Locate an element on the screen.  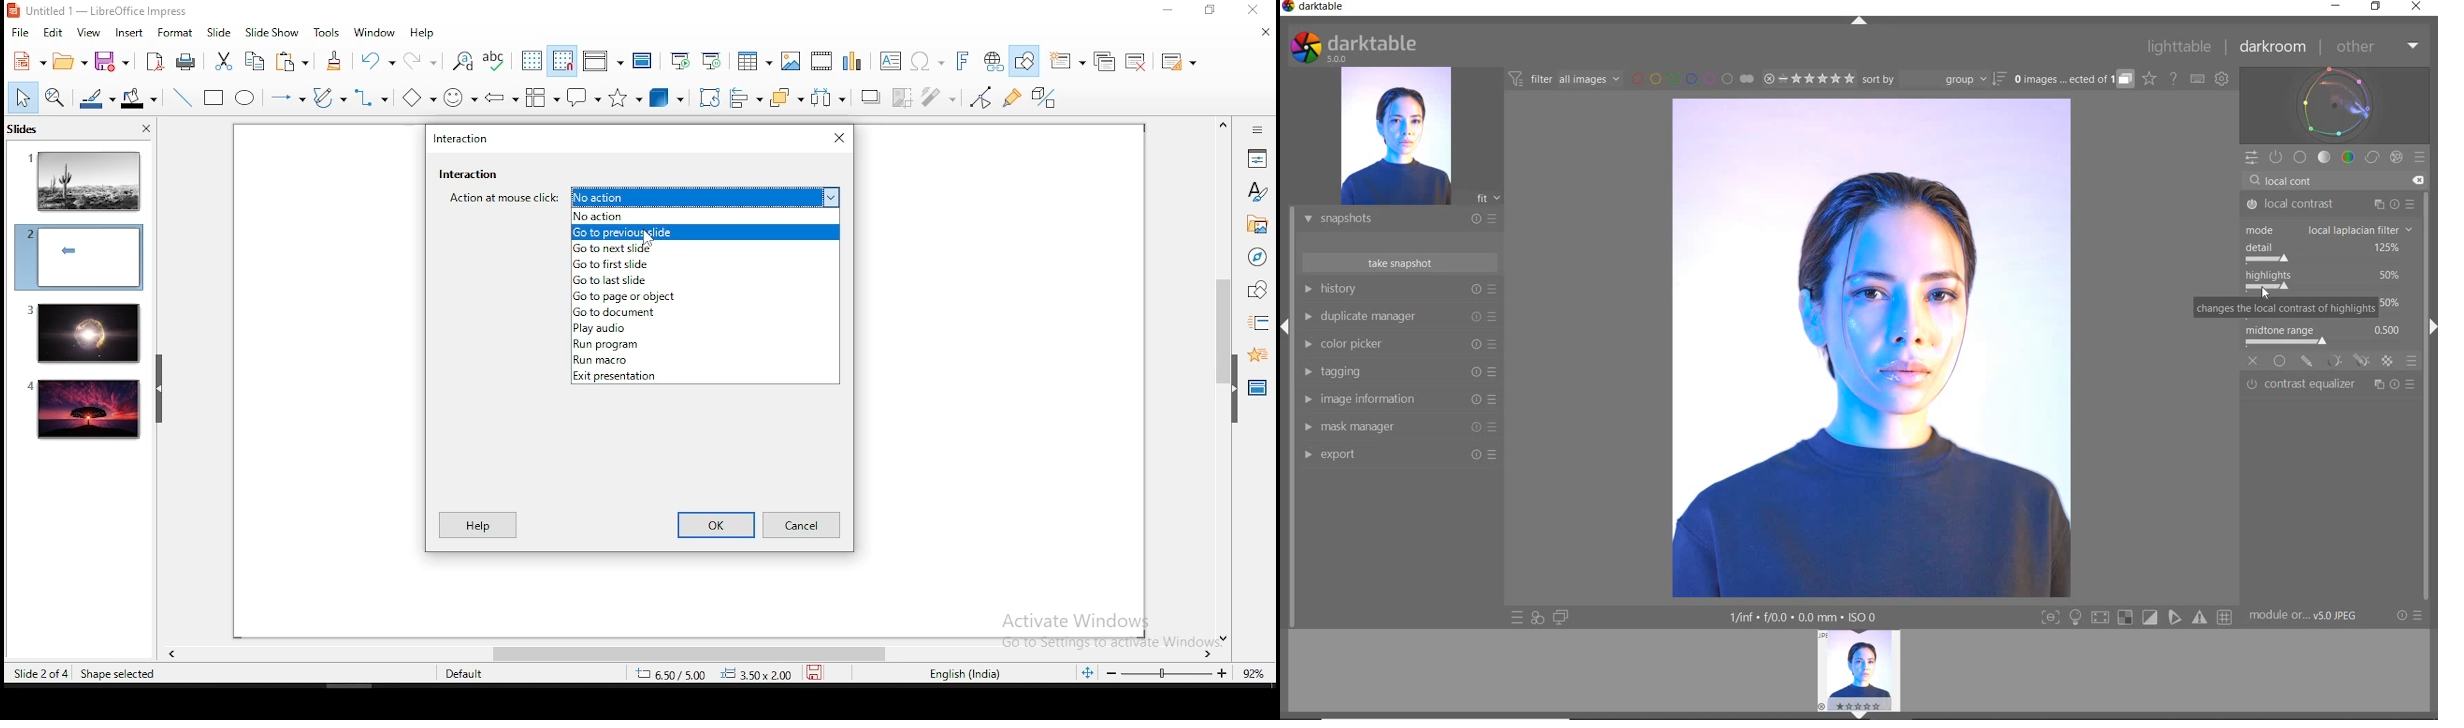
delete slide is located at coordinates (1139, 62).